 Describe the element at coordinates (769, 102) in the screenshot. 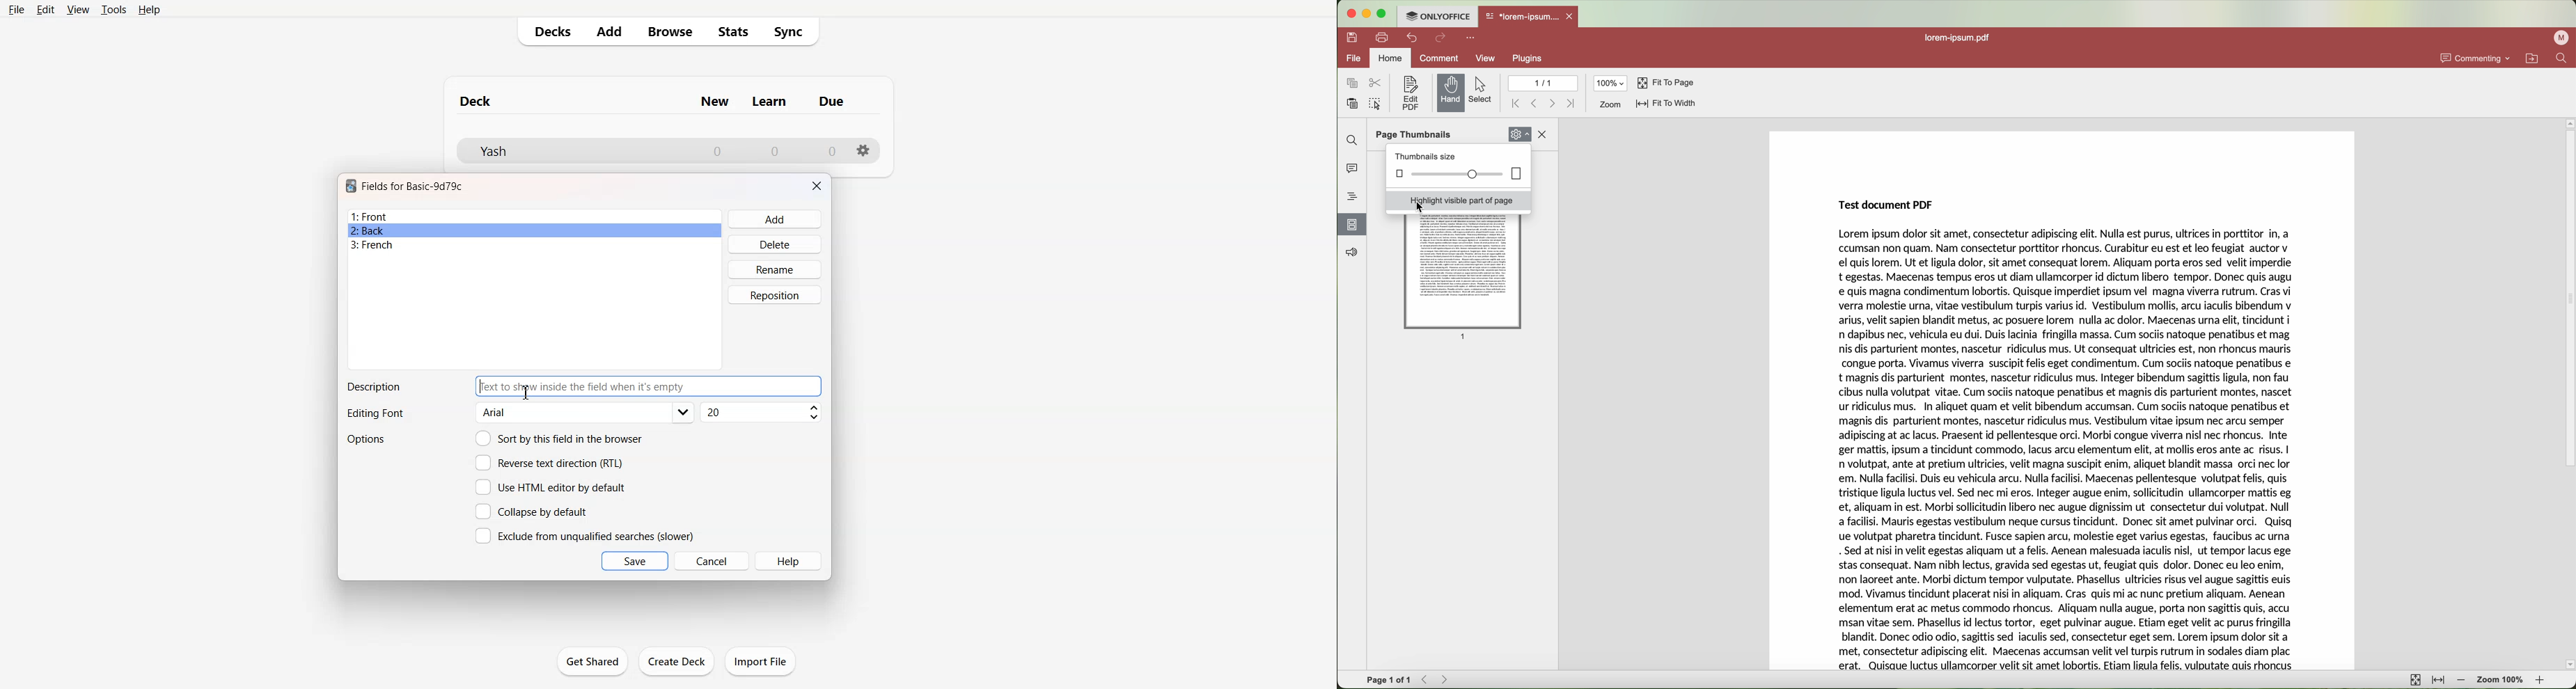

I see `Column name` at that location.